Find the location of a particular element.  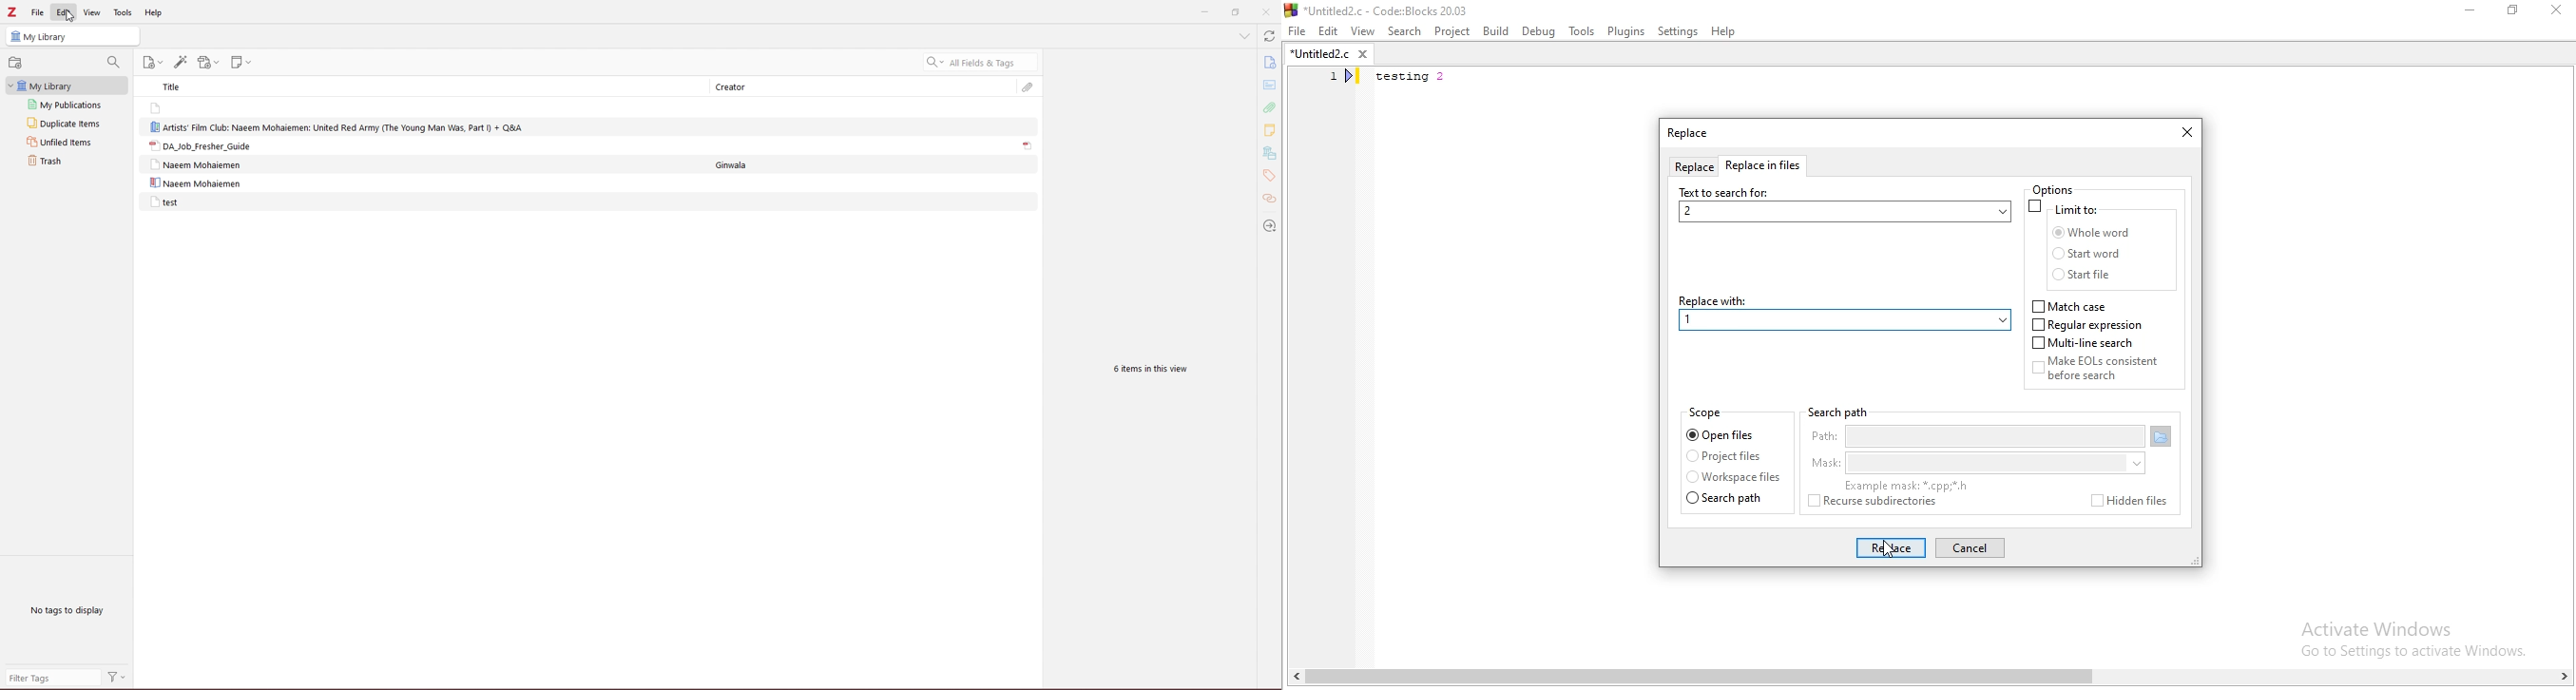

my library is located at coordinates (73, 37).